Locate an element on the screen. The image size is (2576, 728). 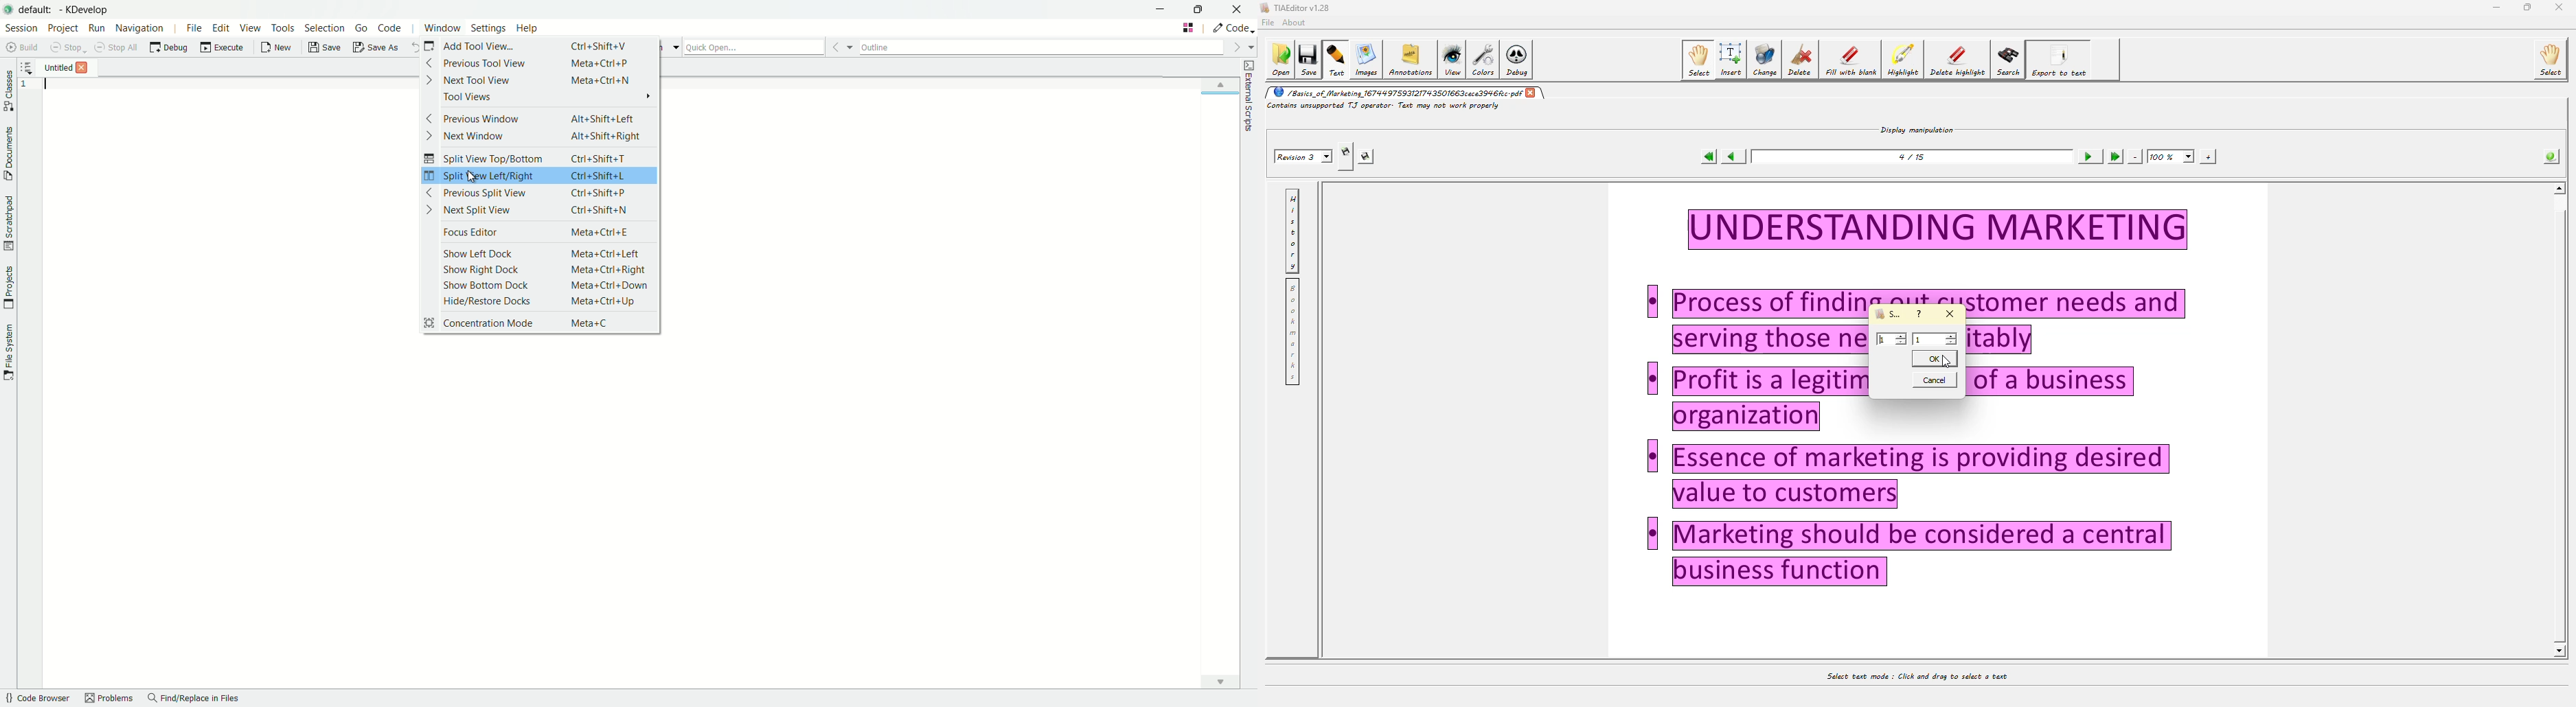
Meta+Ctrl+N is located at coordinates (605, 79).